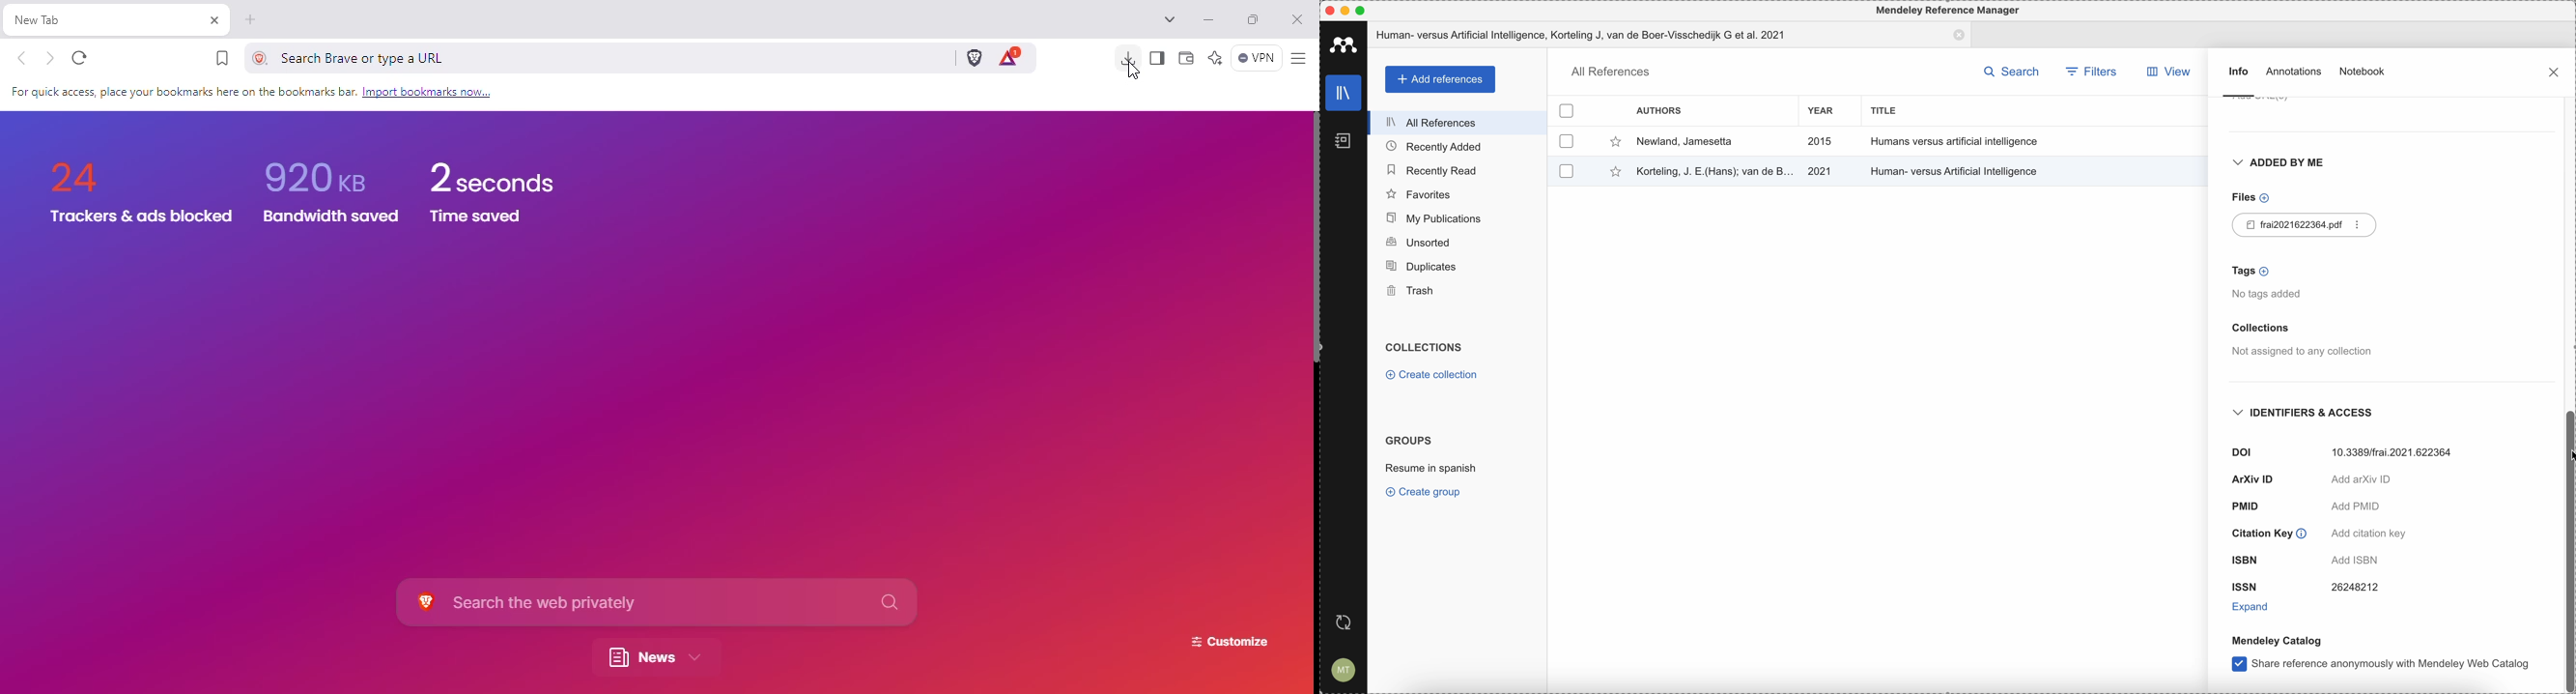 The width and height of the screenshot is (2576, 700). I want to click on ISBN add ISBN, so click(2313, 559).